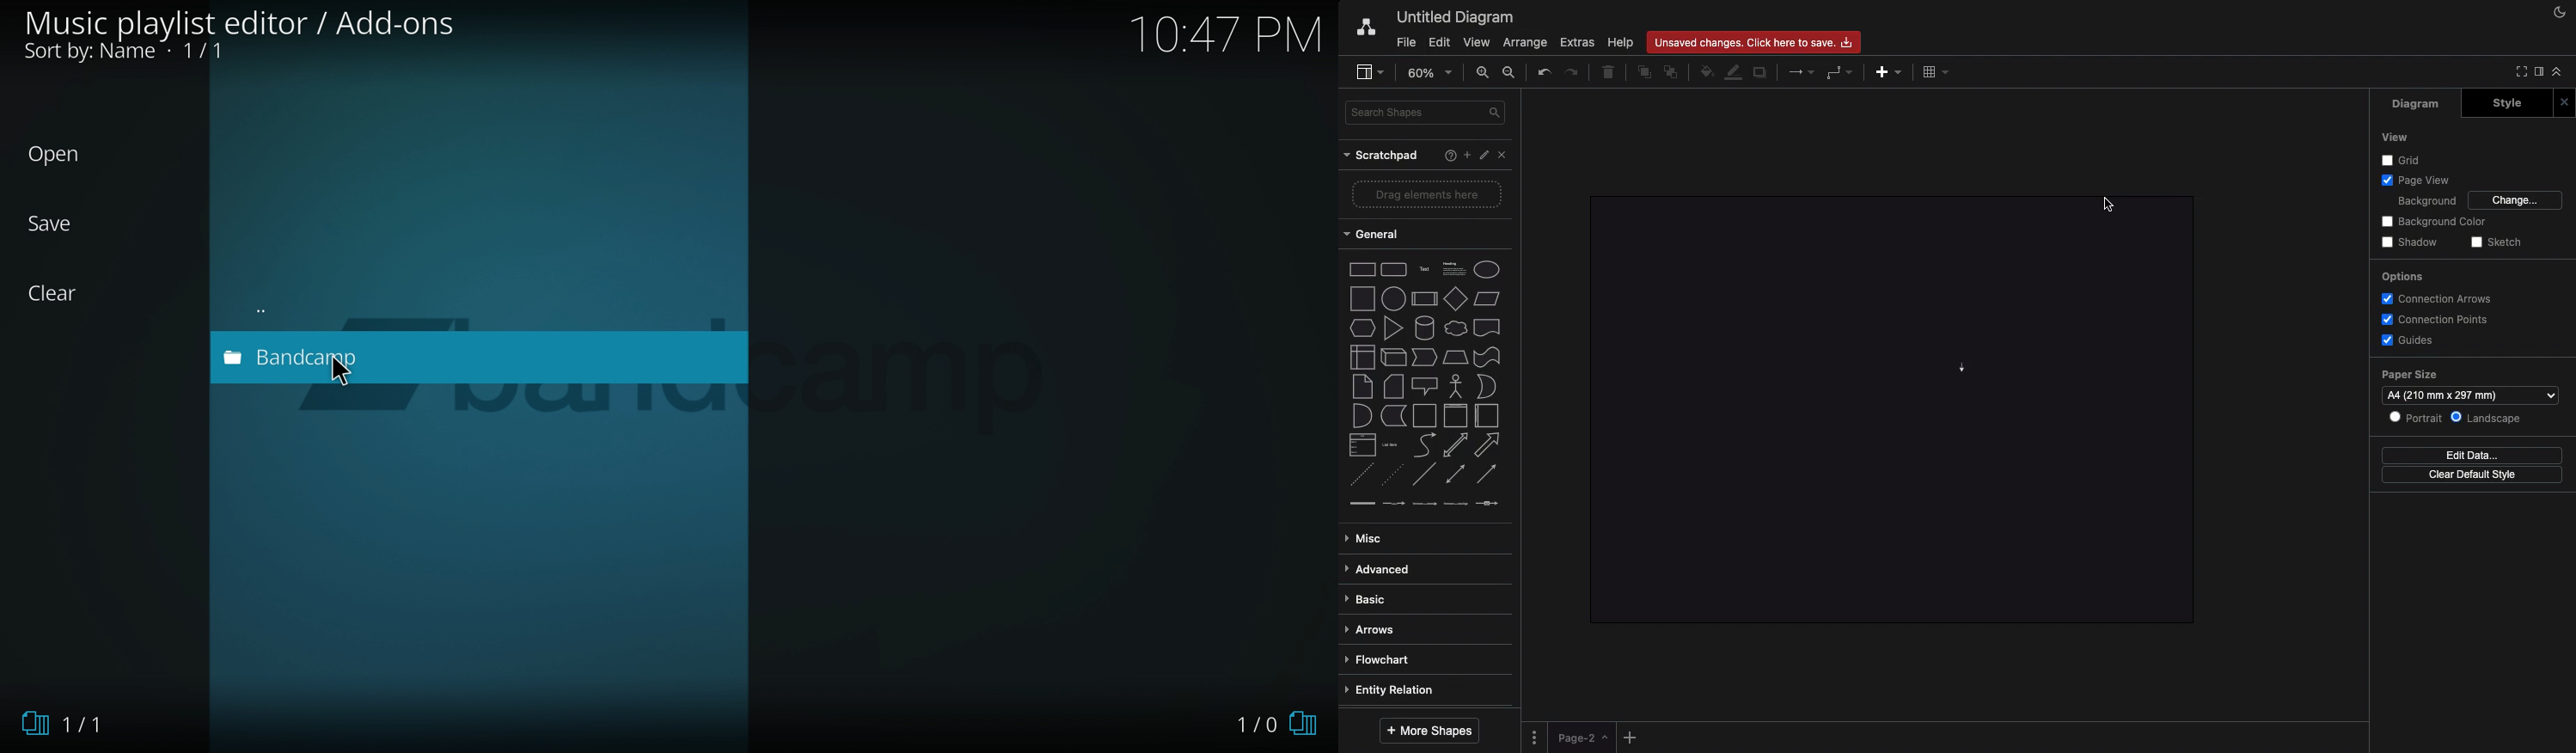 This screenshot has height=756, width=2576. What do you see at coordinates (1485, 155) in the screenshot?
I see `Edit` at bounding box center [1485, 155].